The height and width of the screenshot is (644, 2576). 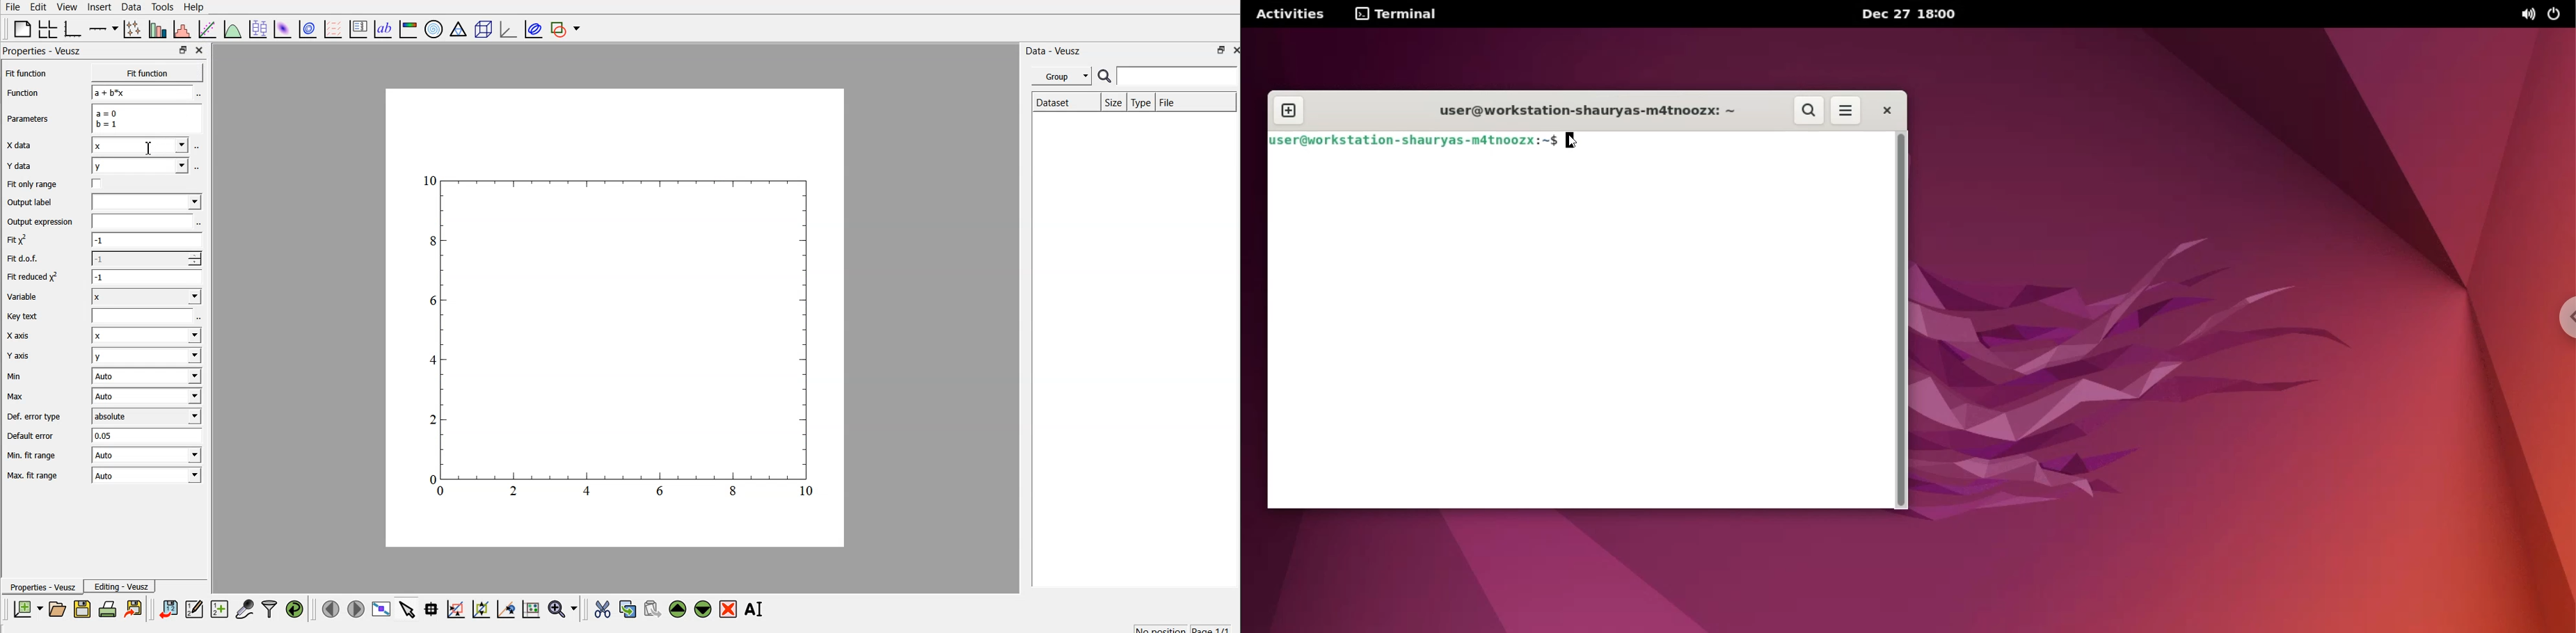 What do you see at coordinates (629, 610) in the screenshot?
I see `copy the selected widget` at bounding box center [629, 610].